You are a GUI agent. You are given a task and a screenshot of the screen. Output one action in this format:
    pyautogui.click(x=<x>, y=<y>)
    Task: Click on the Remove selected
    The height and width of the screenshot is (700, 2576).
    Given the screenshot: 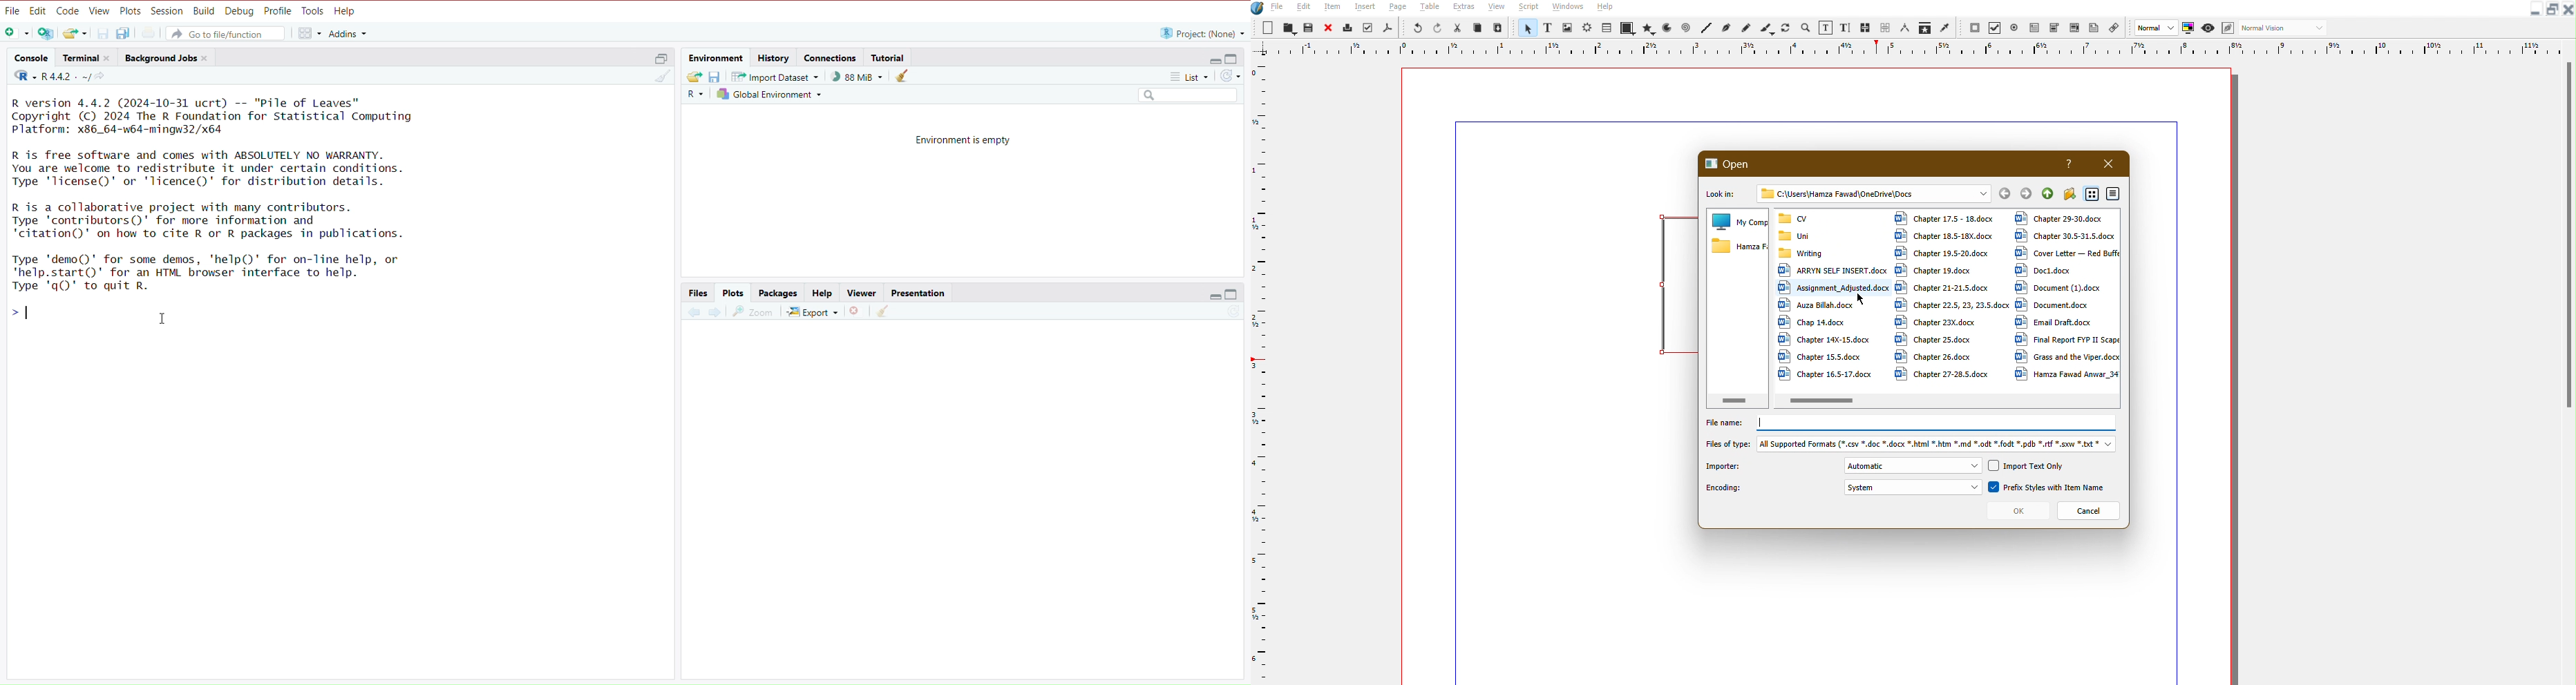 What is the action you would take?
    pyautogui.click(x=857, y=313)
    